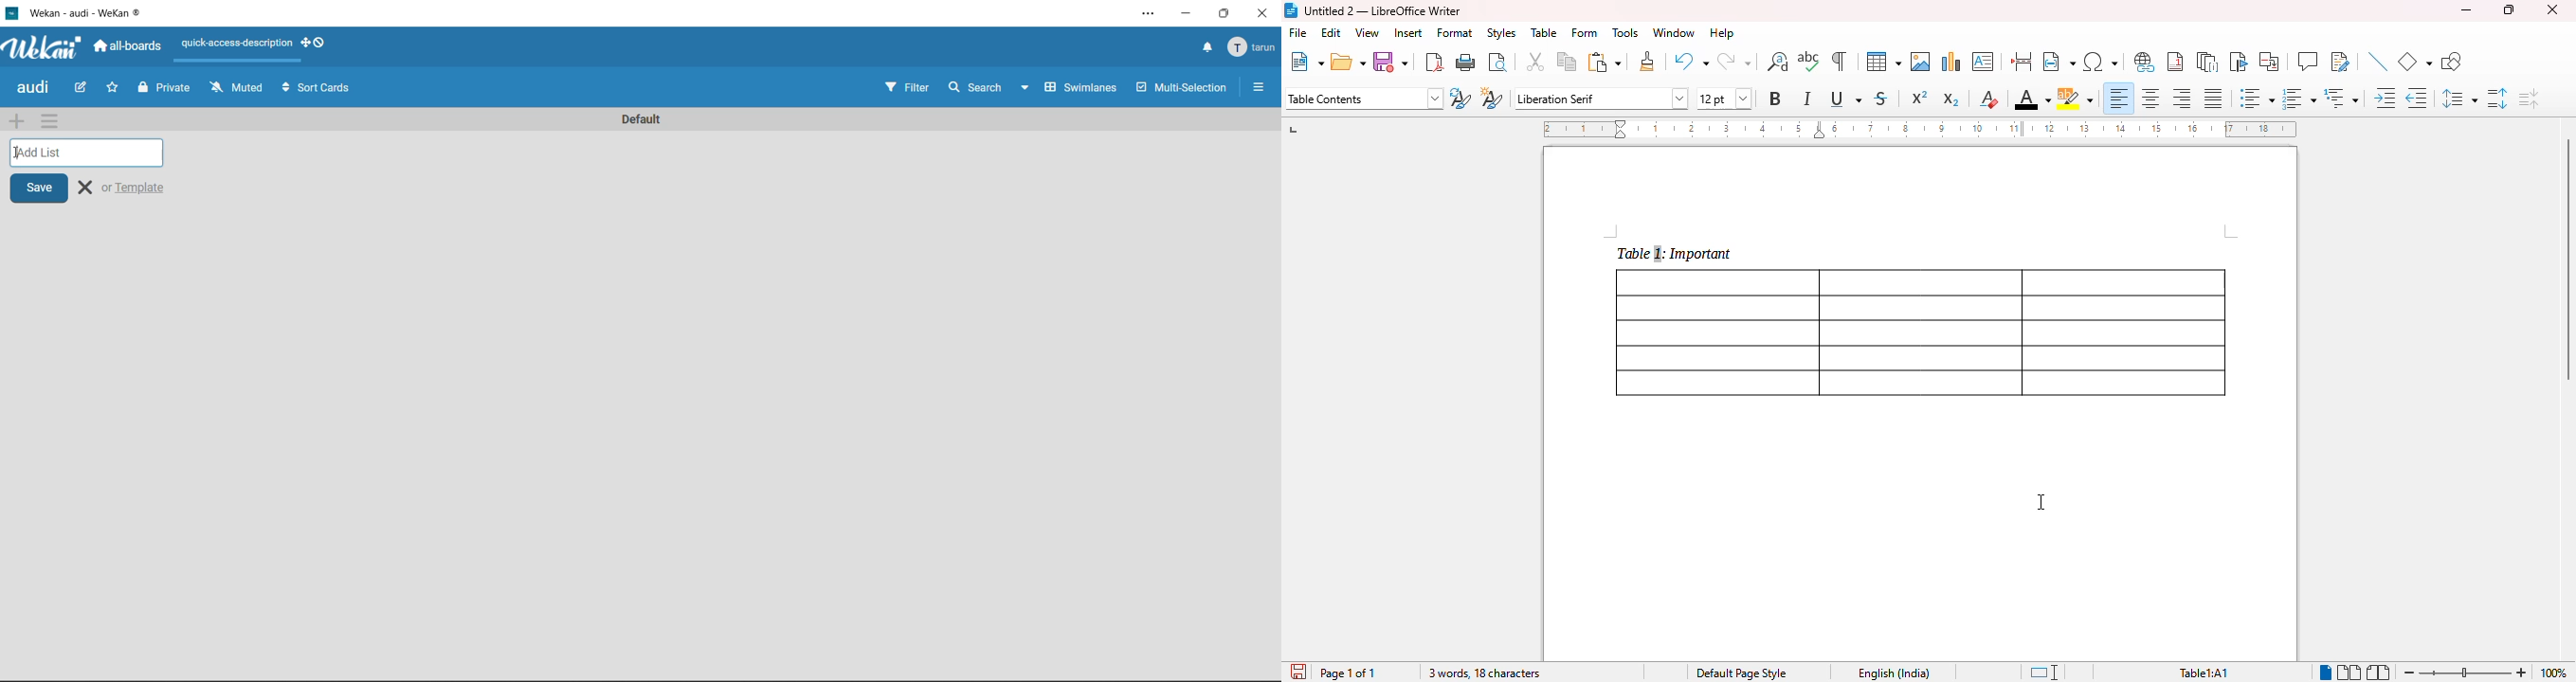  What do you see at coordinates (1266, 13) in the screenshot?
I see `close` at bounding box center [1266, 13].